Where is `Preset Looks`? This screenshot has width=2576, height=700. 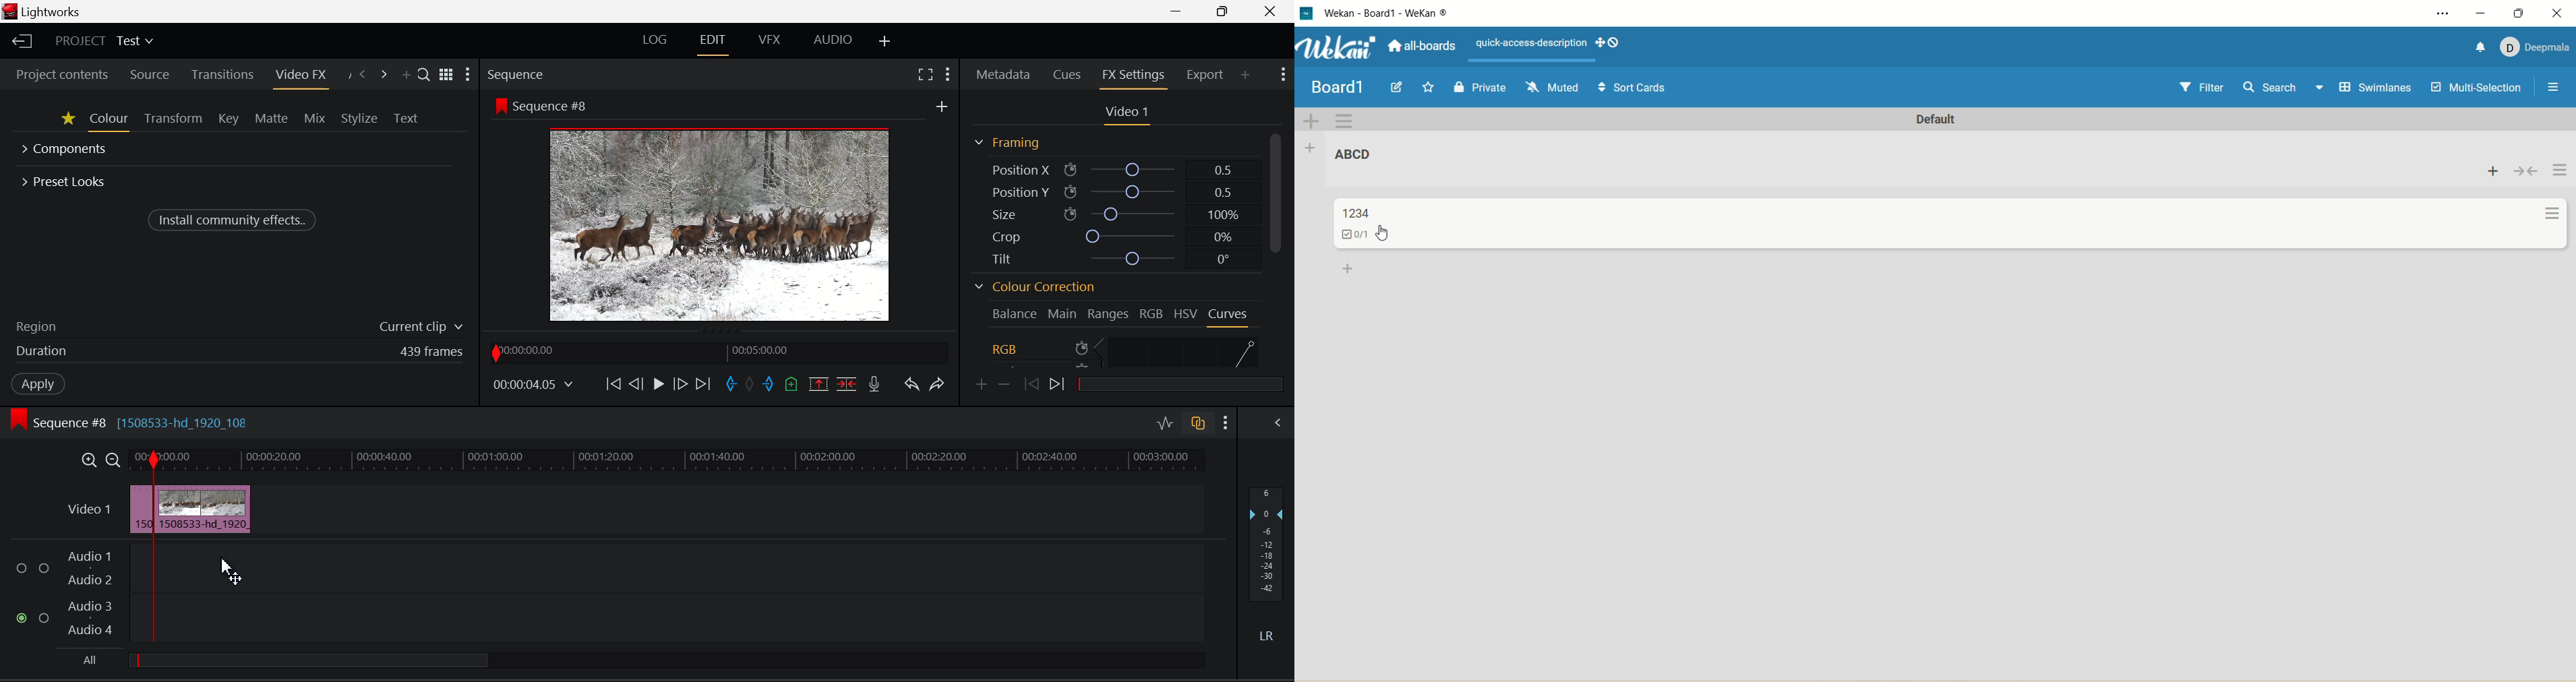
Preset Looks is located at coordinates (65, 180).